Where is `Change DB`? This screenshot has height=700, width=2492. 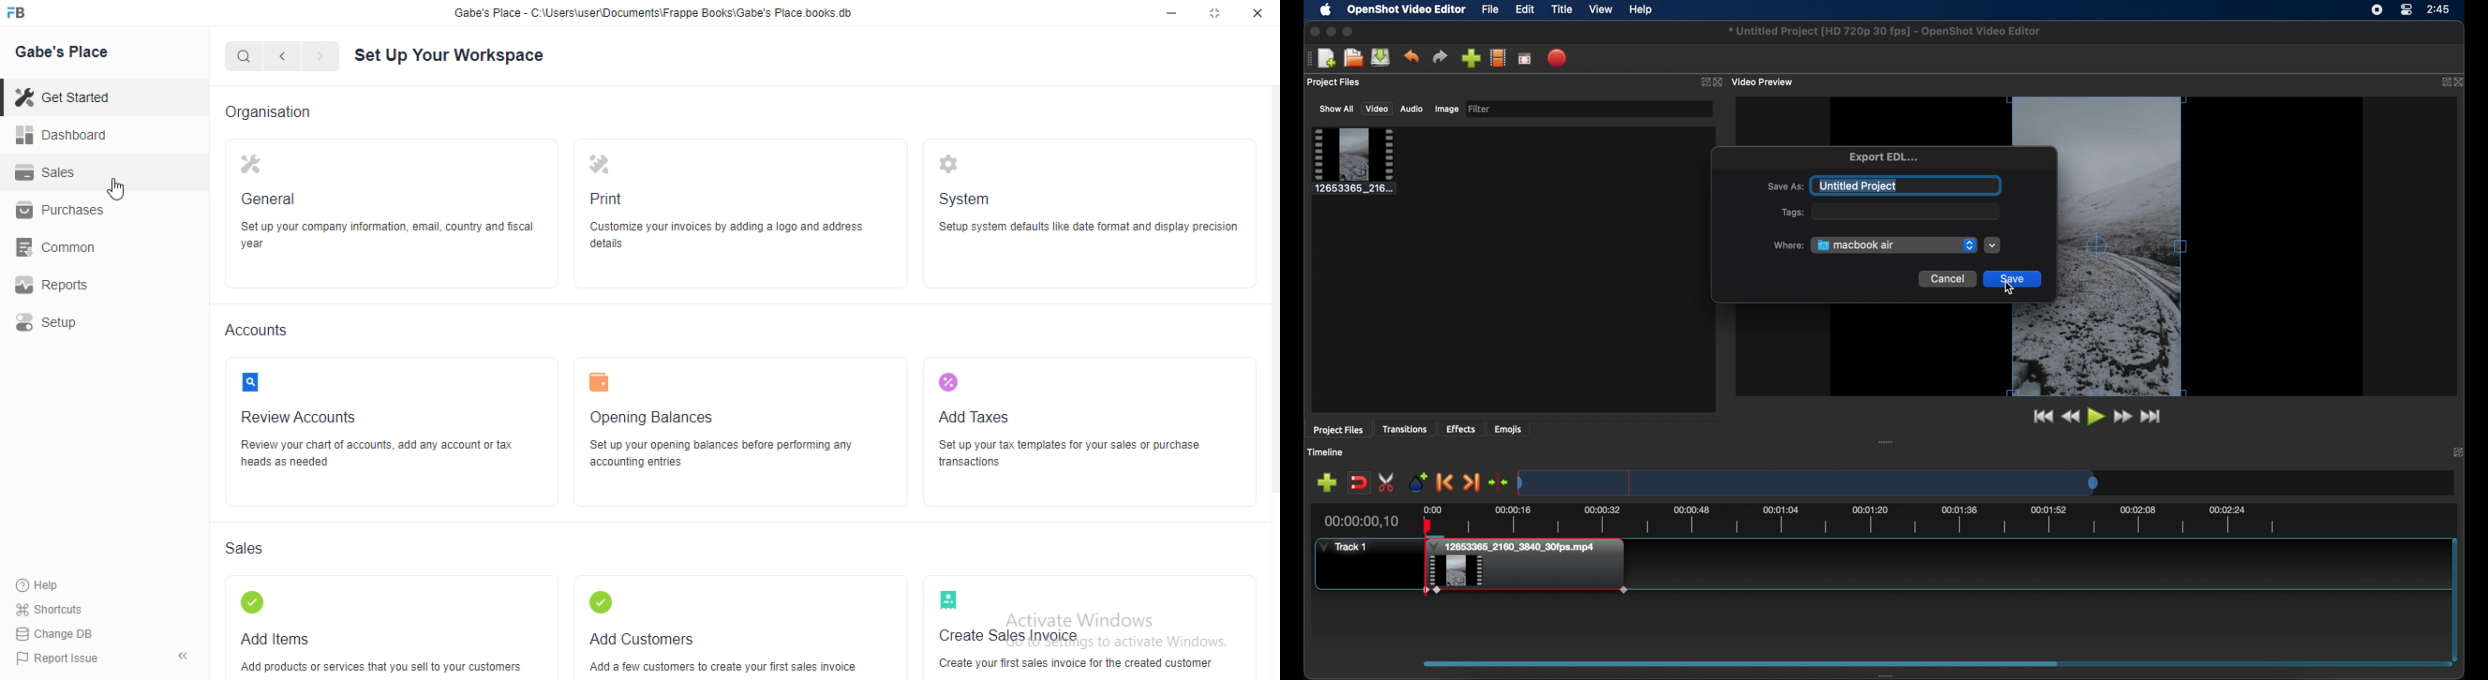 Change DB is located at coordinates (57, 634).